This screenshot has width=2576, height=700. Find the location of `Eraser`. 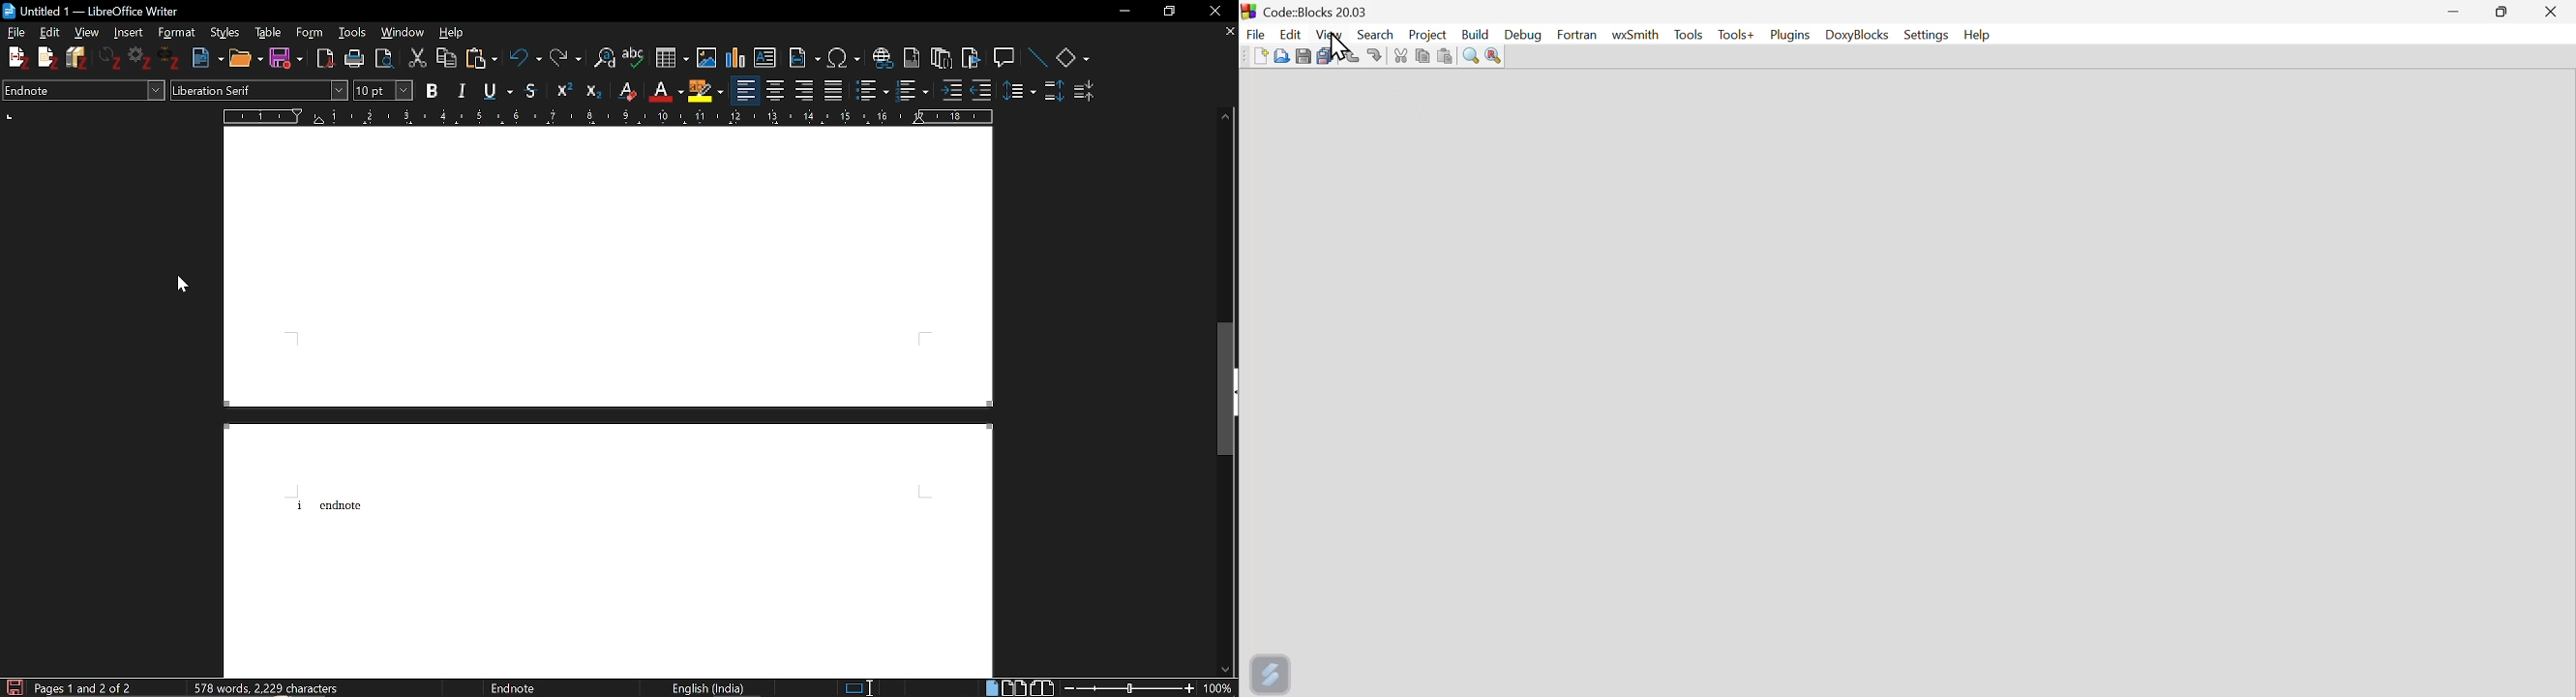

Eraser is located at coordinates (629, 92).